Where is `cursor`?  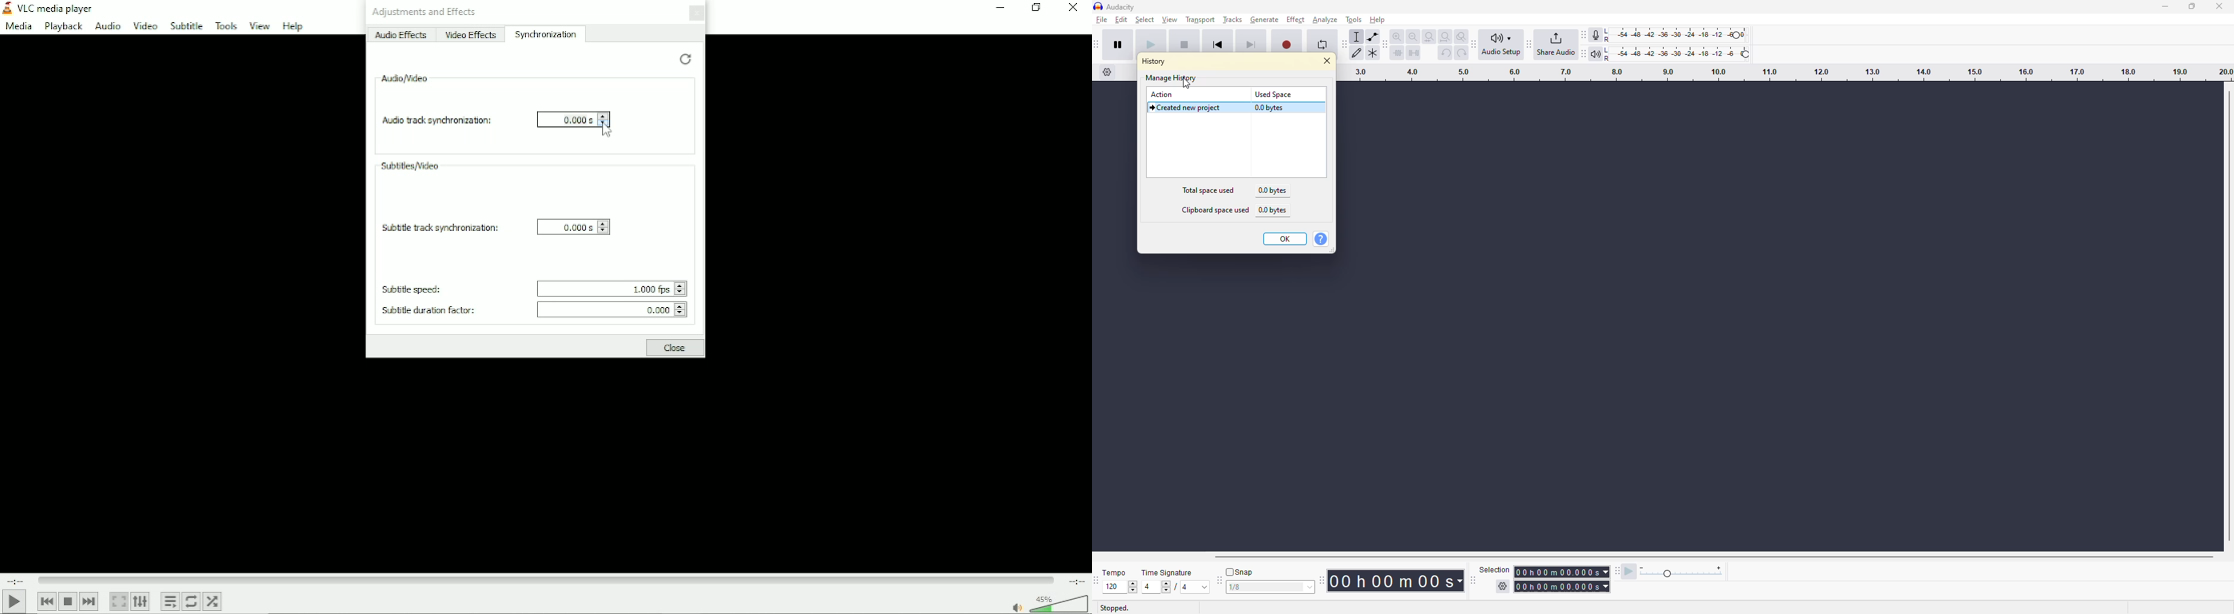 cursor is located at coordinates (1187, 84).